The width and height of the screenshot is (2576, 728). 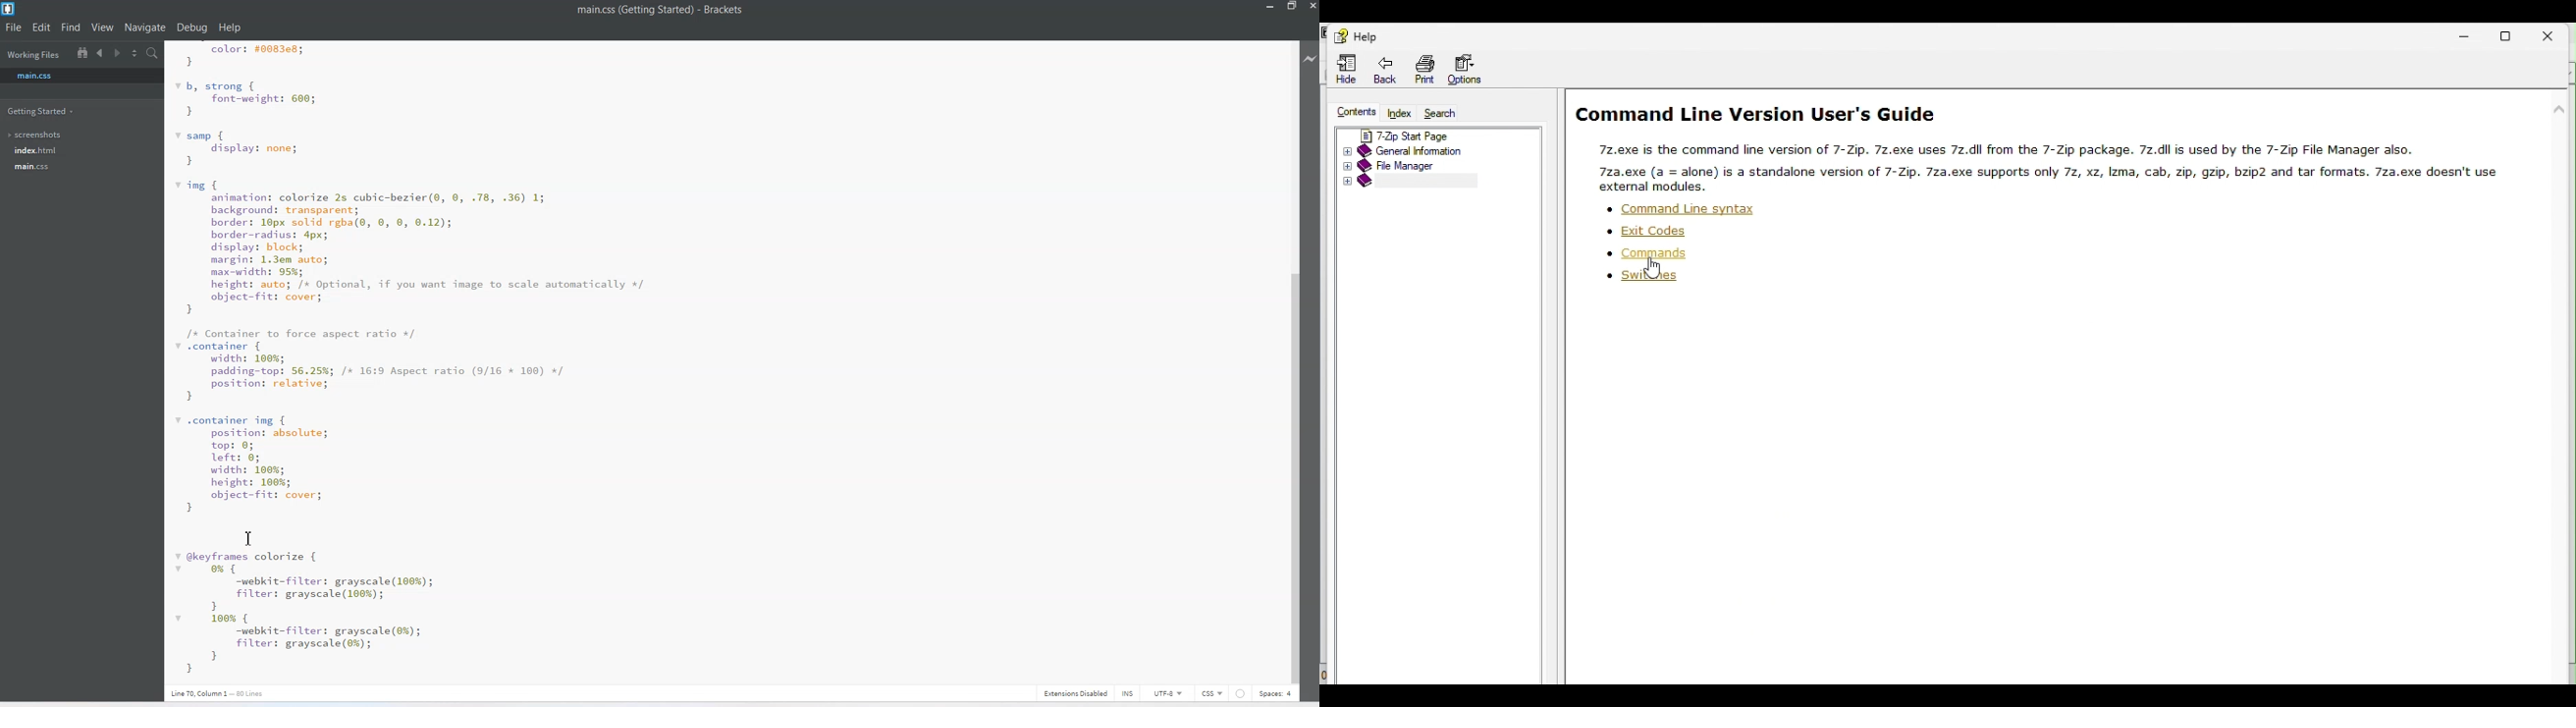 What do you see at coordinates (1425, 70) in the screenshot?
I see `Print` at bounding box center [1425, 70].